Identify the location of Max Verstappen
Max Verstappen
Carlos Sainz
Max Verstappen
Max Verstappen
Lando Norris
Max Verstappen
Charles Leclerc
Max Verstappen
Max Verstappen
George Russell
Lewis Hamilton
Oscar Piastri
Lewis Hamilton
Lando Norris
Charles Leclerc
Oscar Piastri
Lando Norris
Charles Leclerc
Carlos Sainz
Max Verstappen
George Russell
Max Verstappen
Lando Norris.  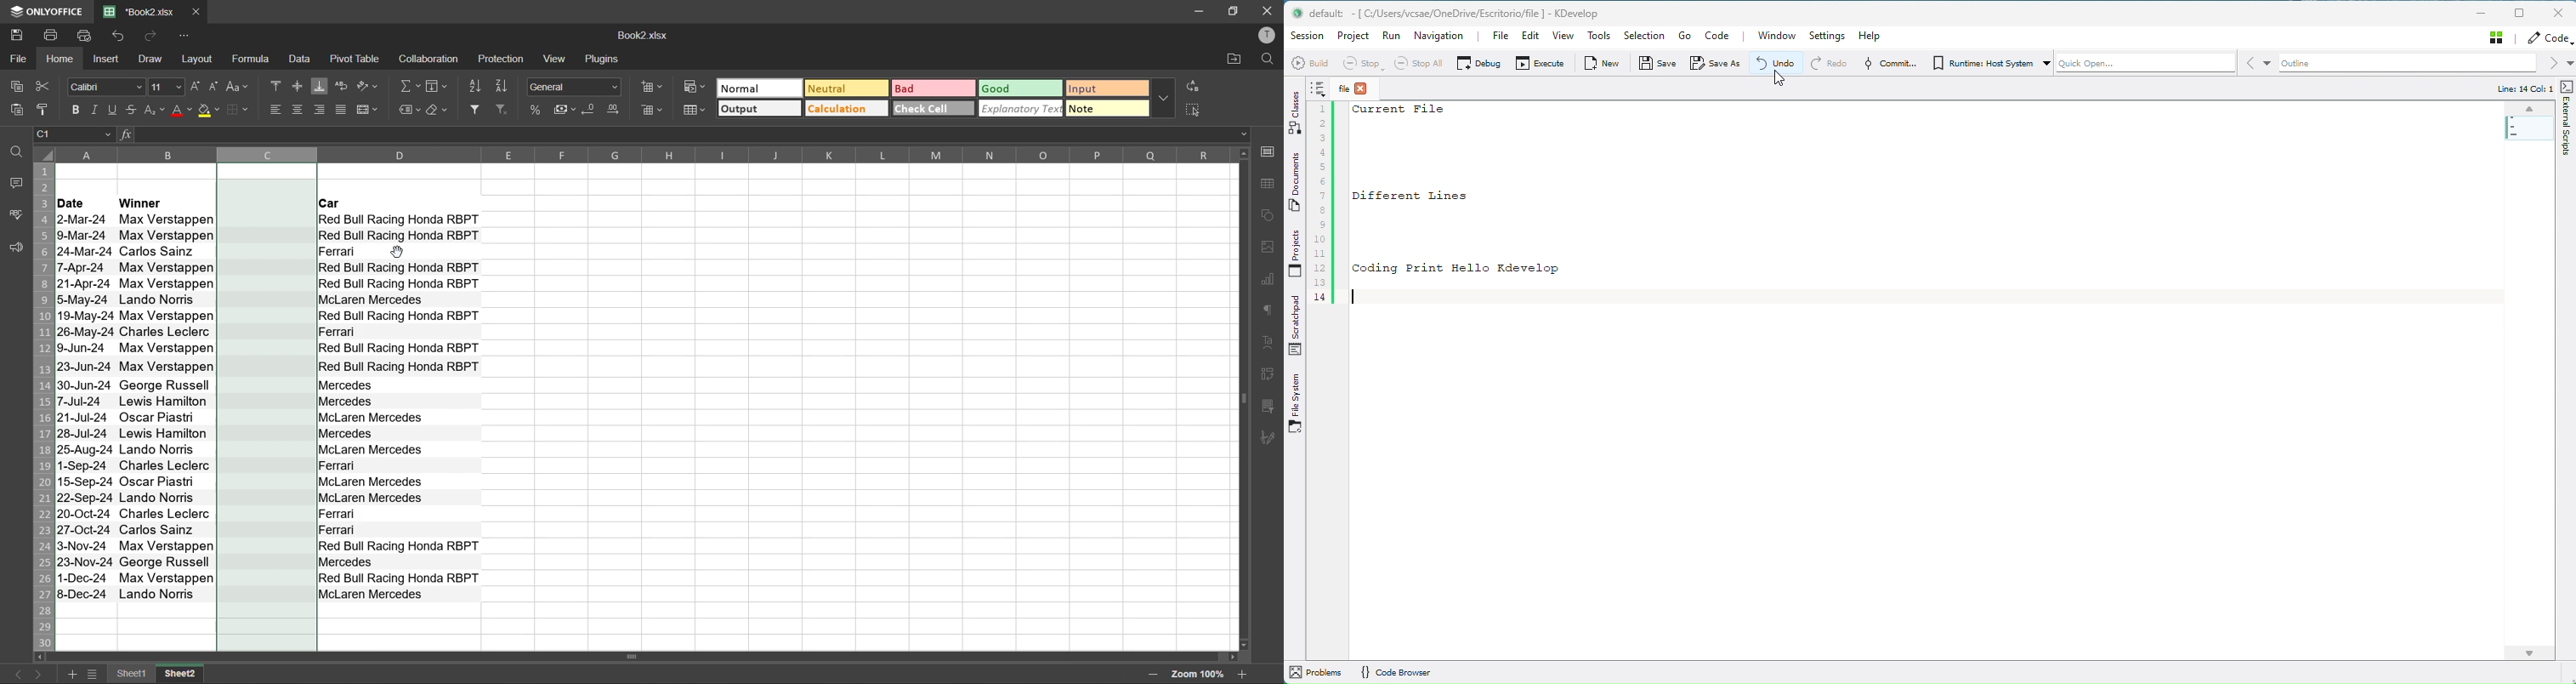
(167, 407).